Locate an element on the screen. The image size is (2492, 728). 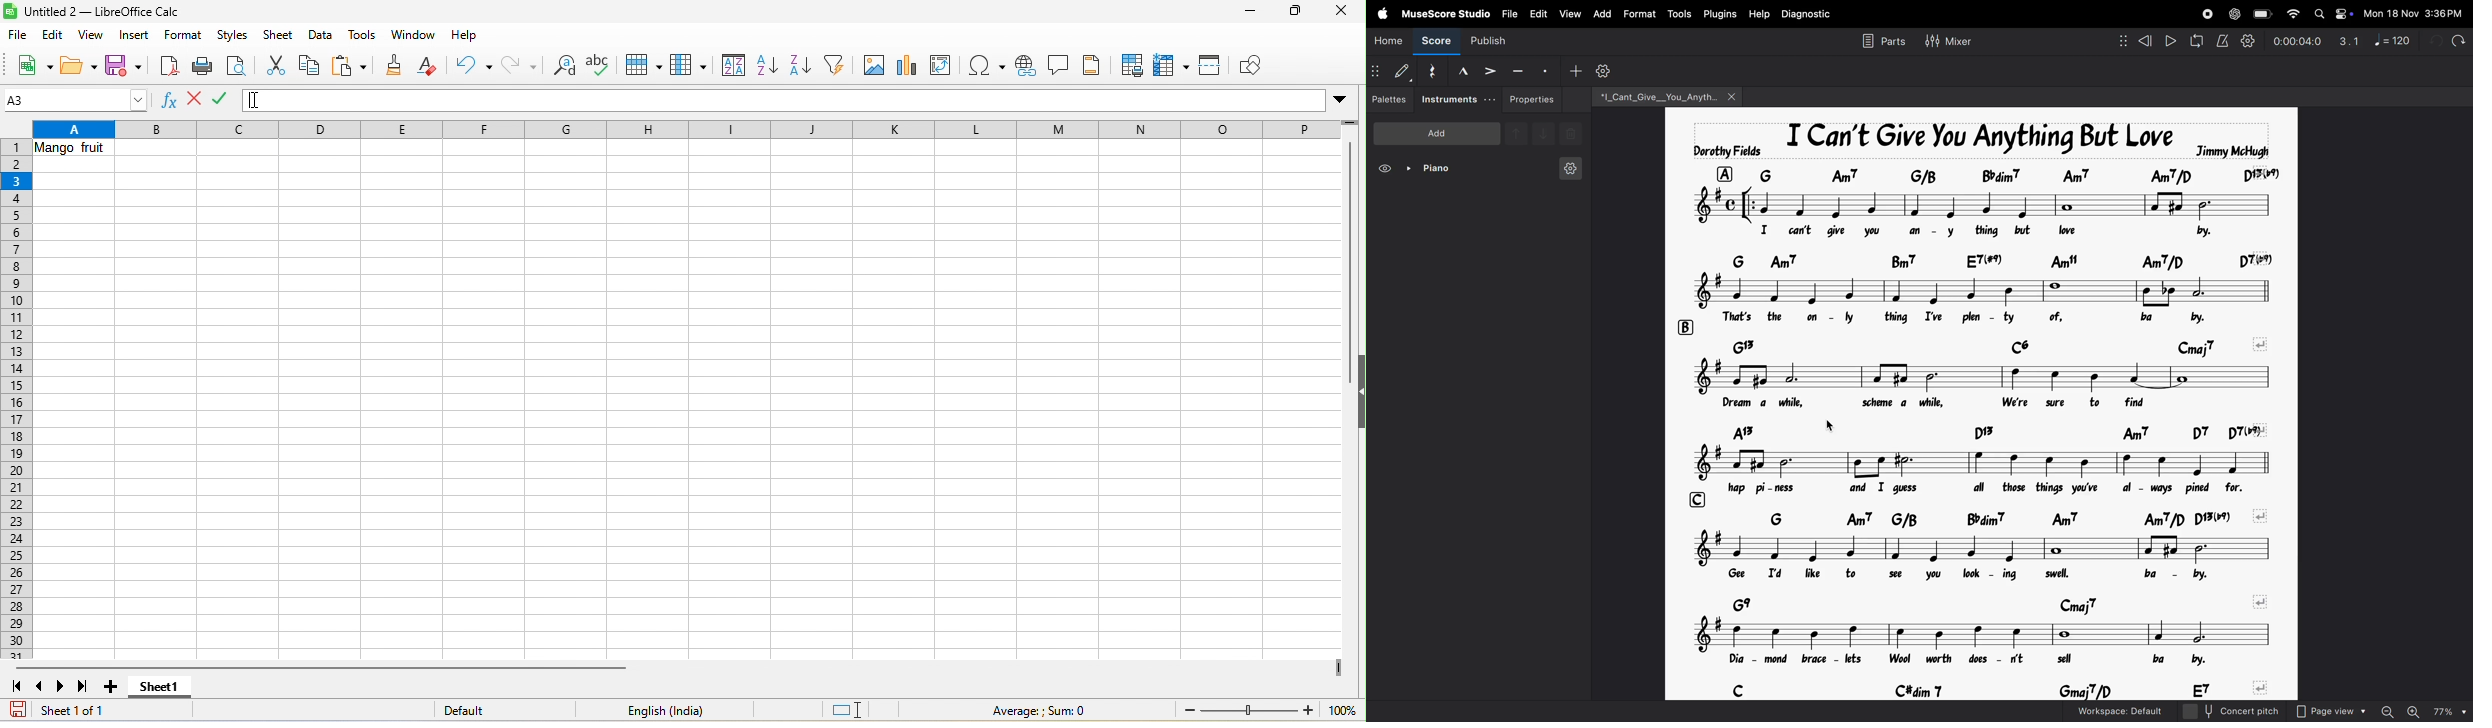
add is located at coordinates (1572, 73).